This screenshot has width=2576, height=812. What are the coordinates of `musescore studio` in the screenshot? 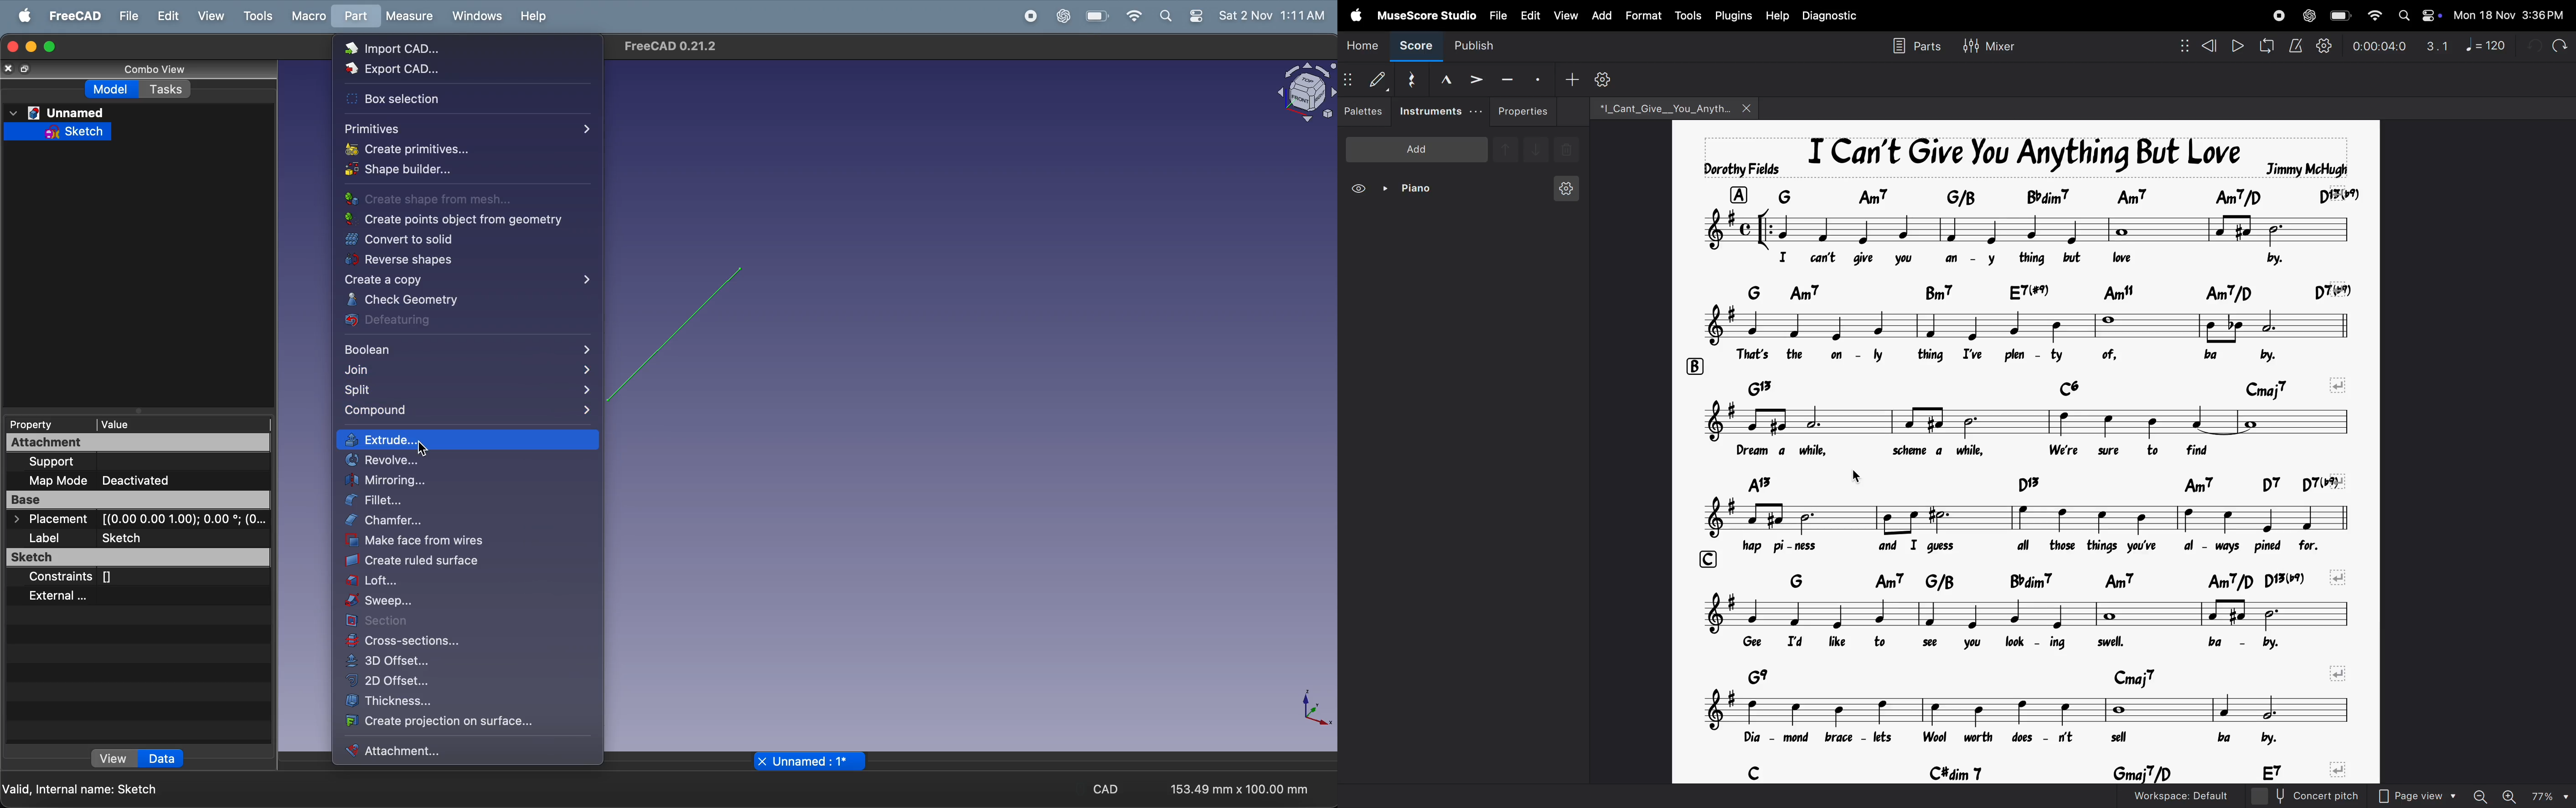 It's located at (1424, 14).